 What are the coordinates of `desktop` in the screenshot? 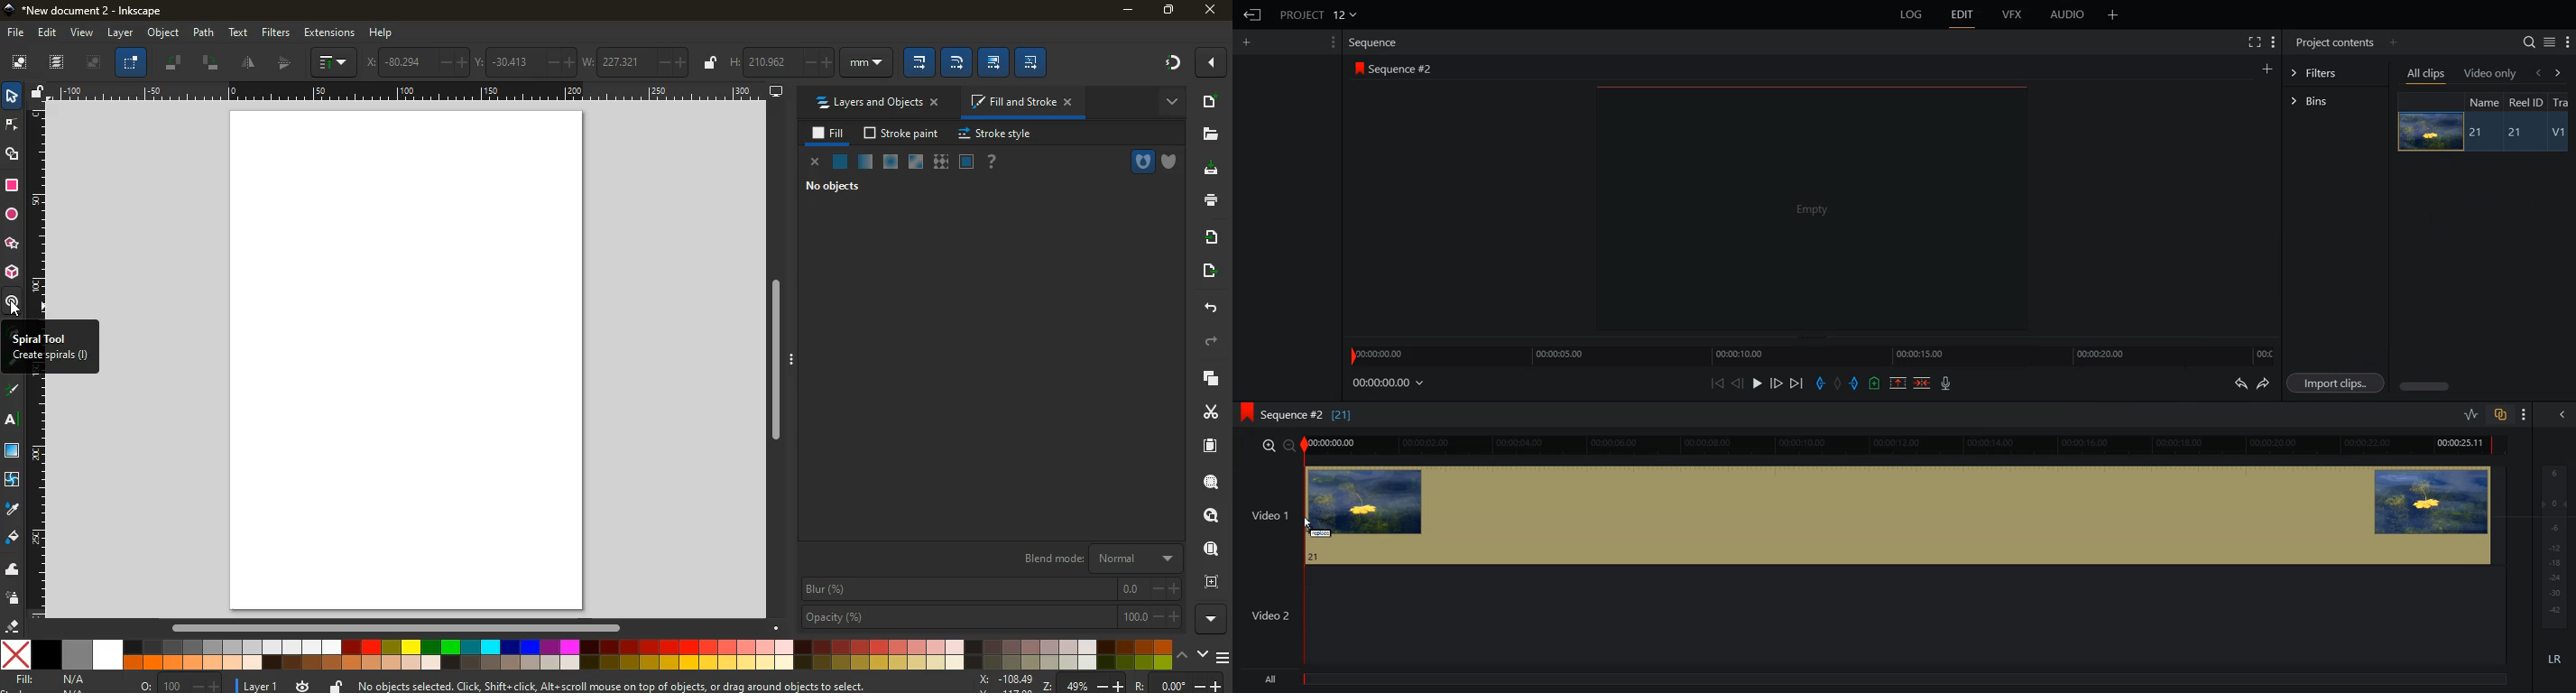 It's located at (776, 93).